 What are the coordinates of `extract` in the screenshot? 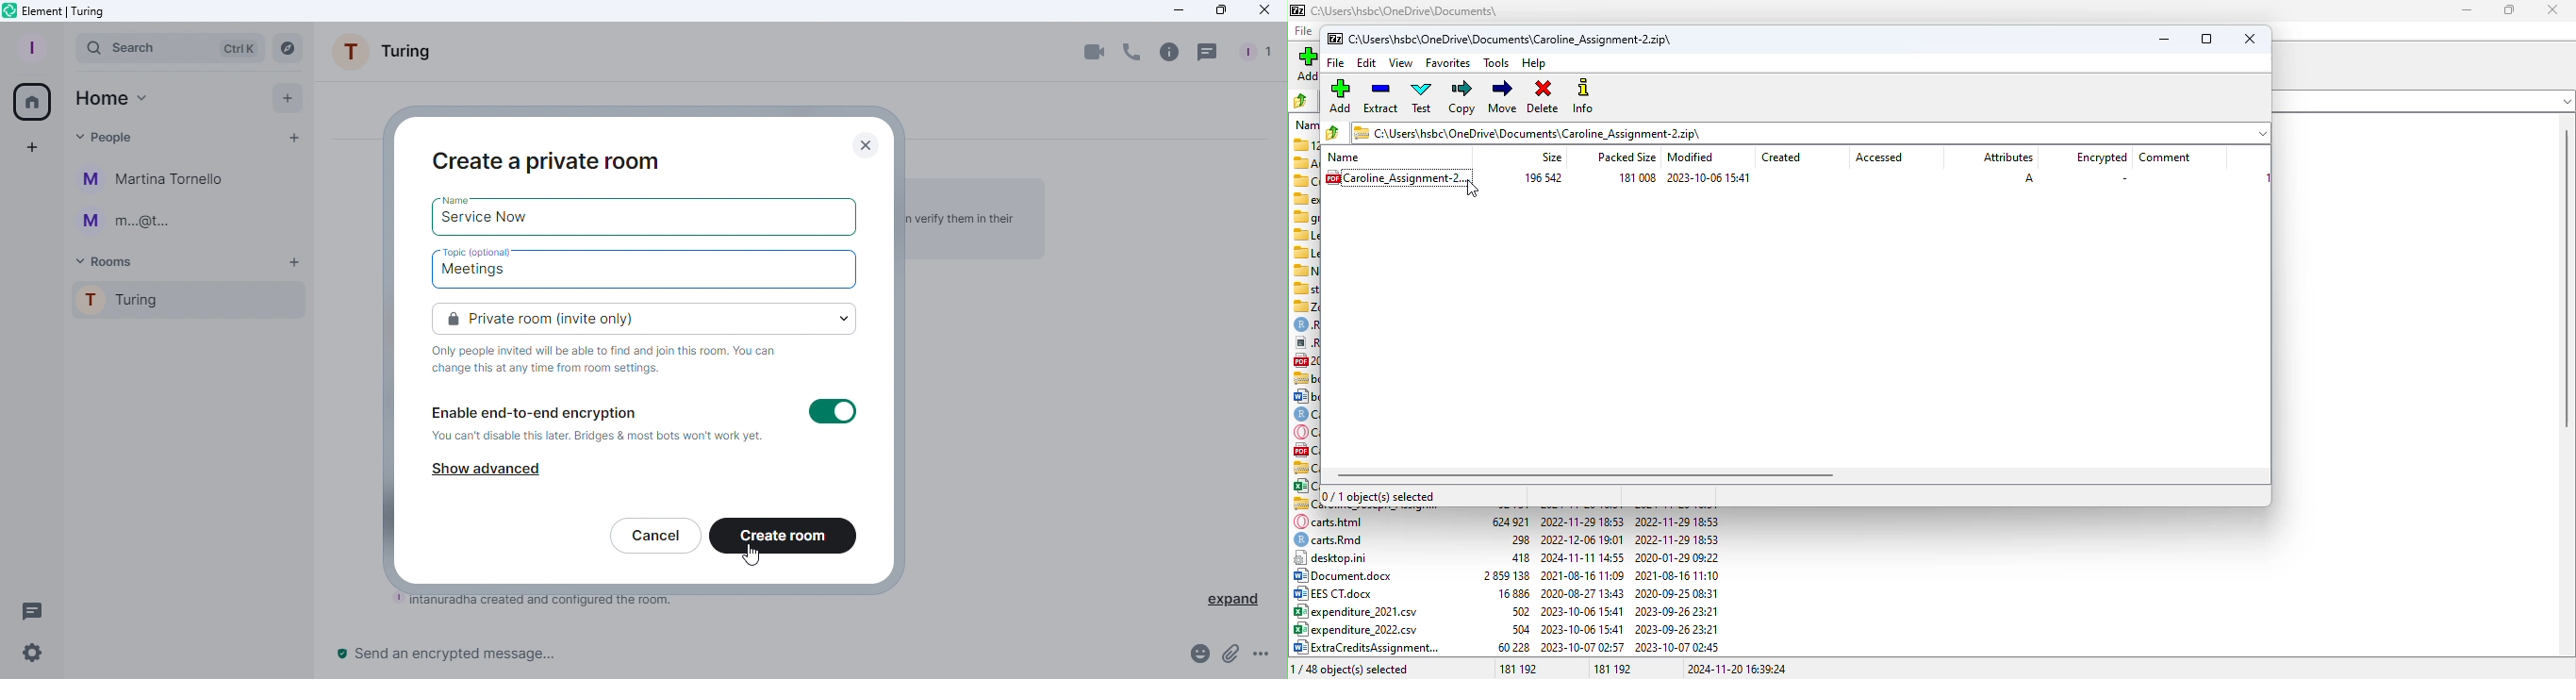 It's located at (1381, 95).